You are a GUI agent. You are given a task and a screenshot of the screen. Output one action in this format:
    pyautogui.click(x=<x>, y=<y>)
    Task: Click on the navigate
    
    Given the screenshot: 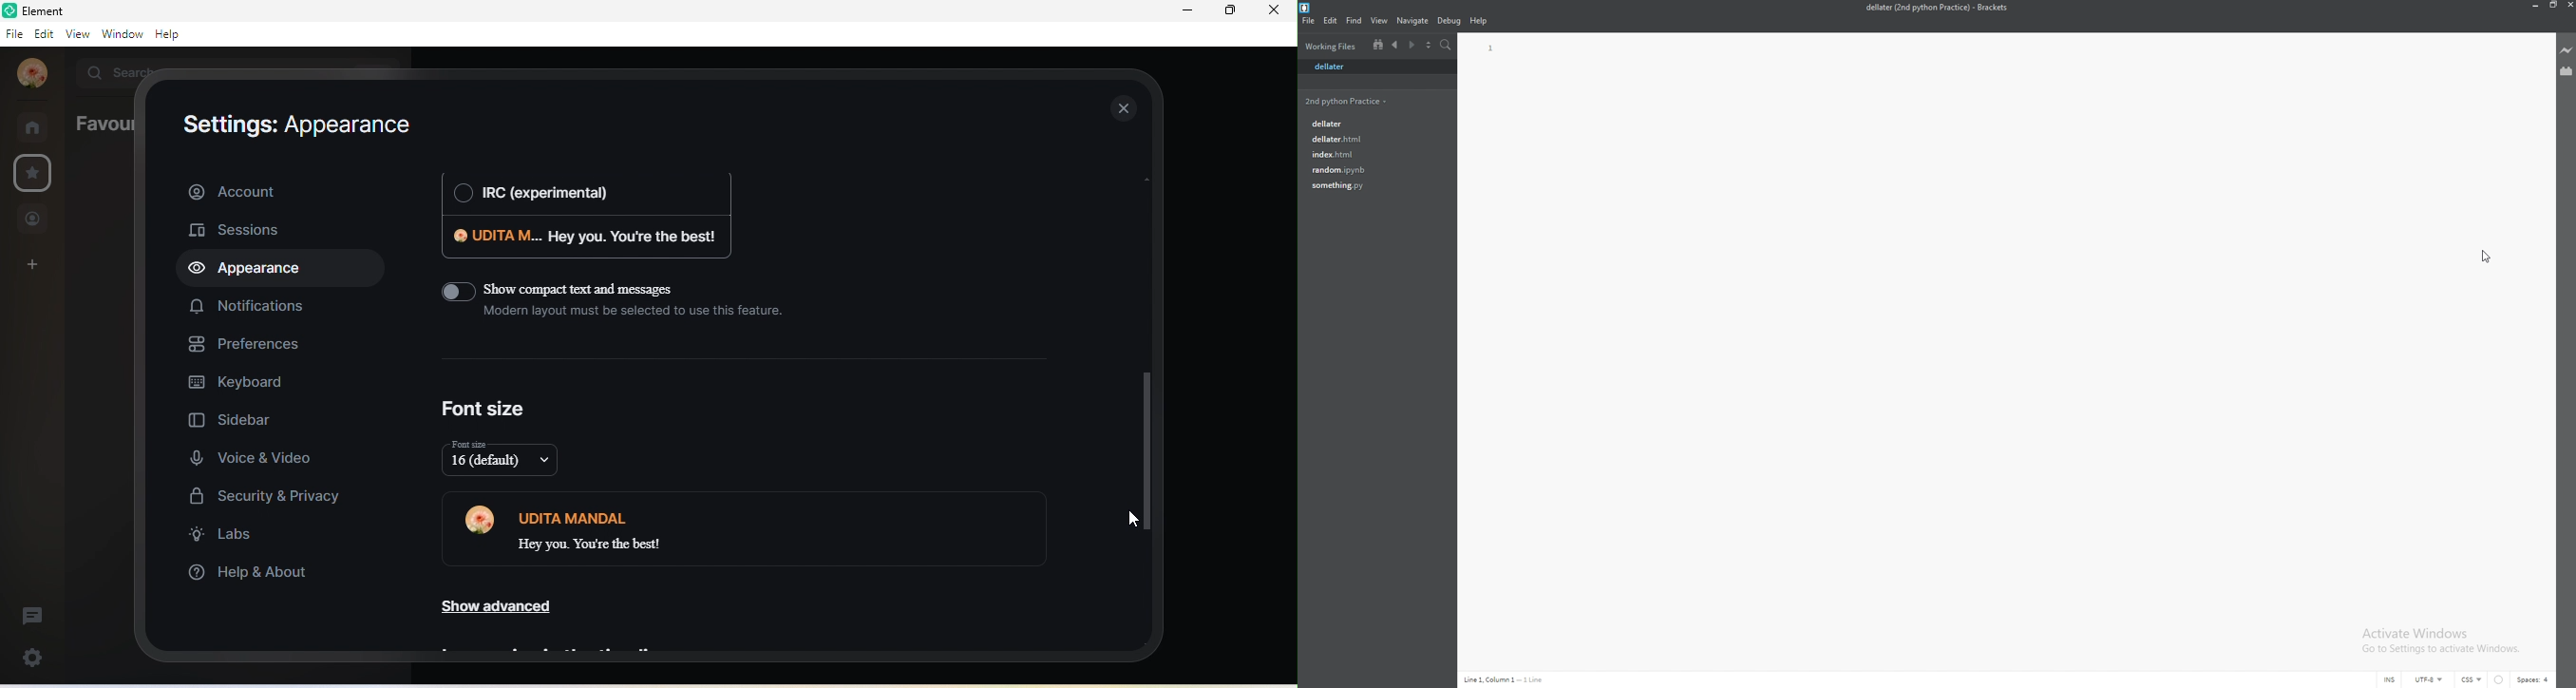 What is the action you would take?
    pyautogui.click(x=1413, y=21)
    